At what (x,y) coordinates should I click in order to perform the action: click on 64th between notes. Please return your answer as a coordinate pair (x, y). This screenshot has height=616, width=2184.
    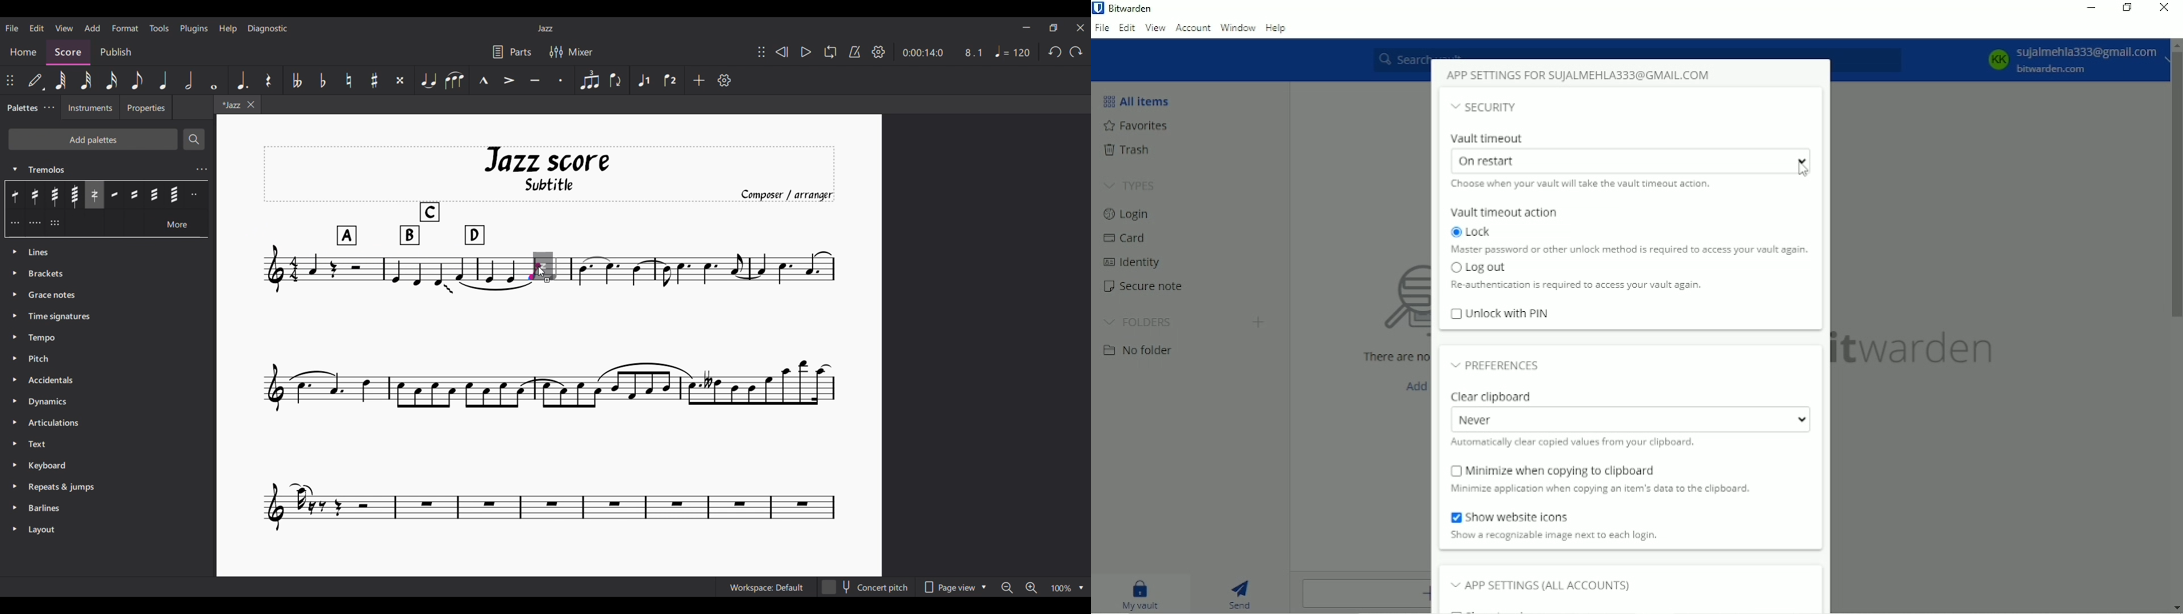
    Looking at the image, I should click on (175, 194).